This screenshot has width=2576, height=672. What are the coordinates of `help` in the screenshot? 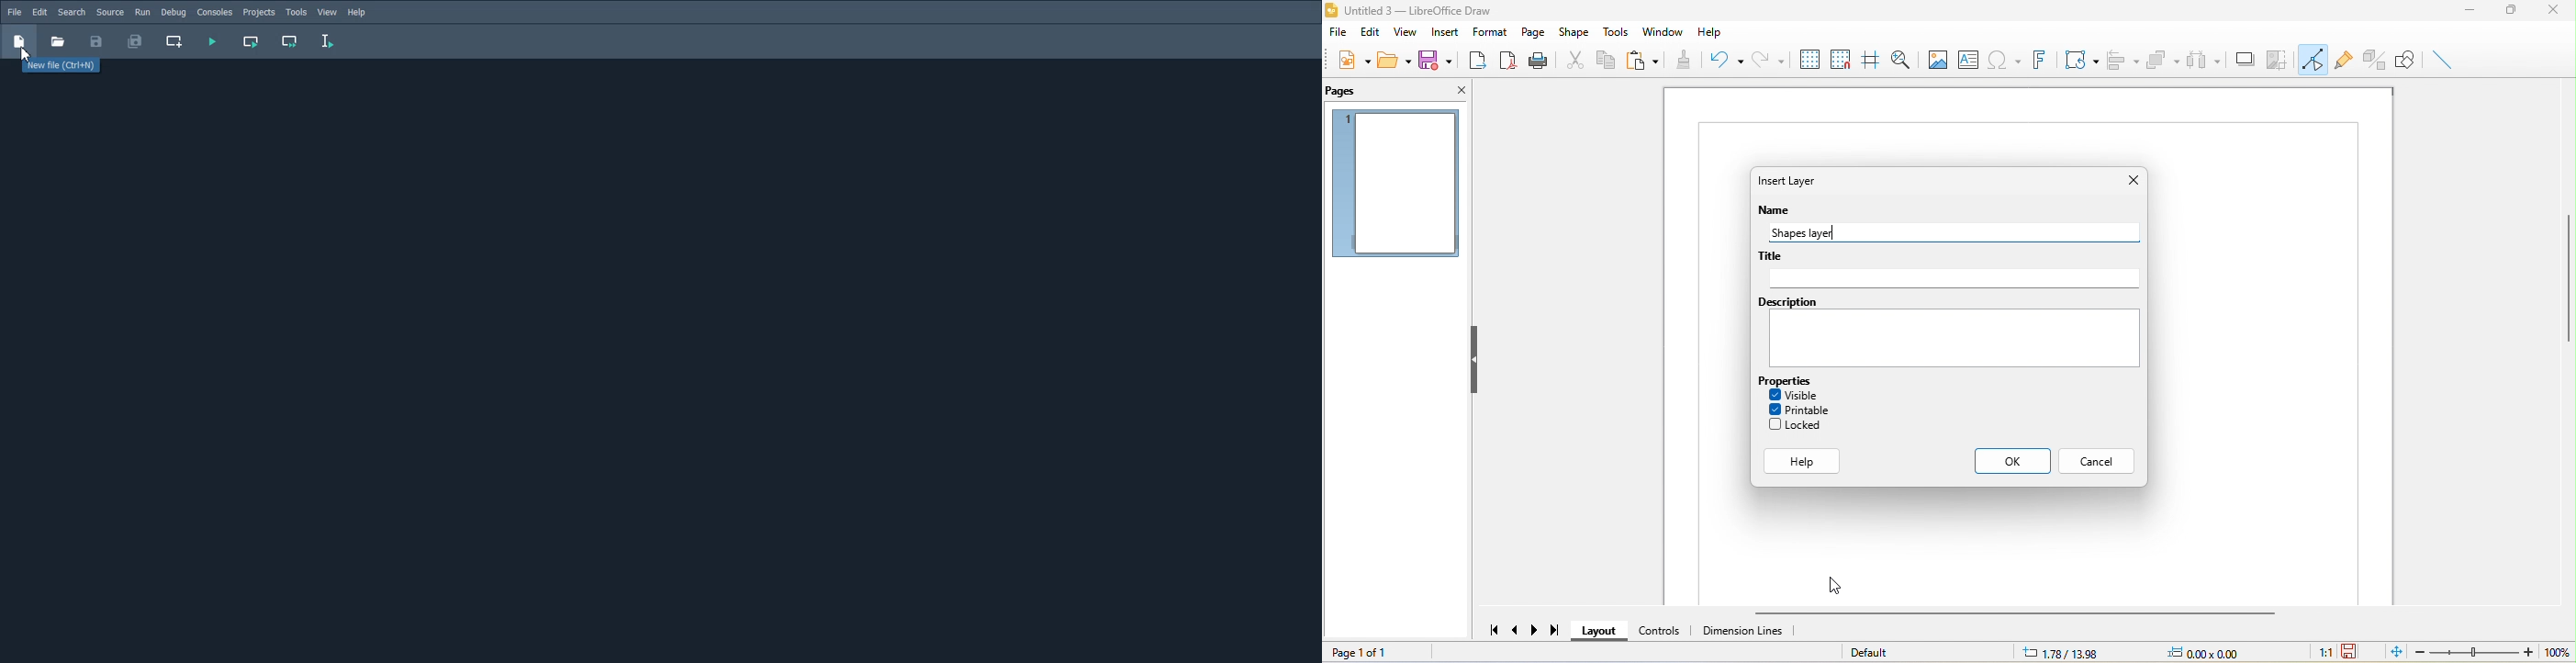 It's located at (1715, 28).